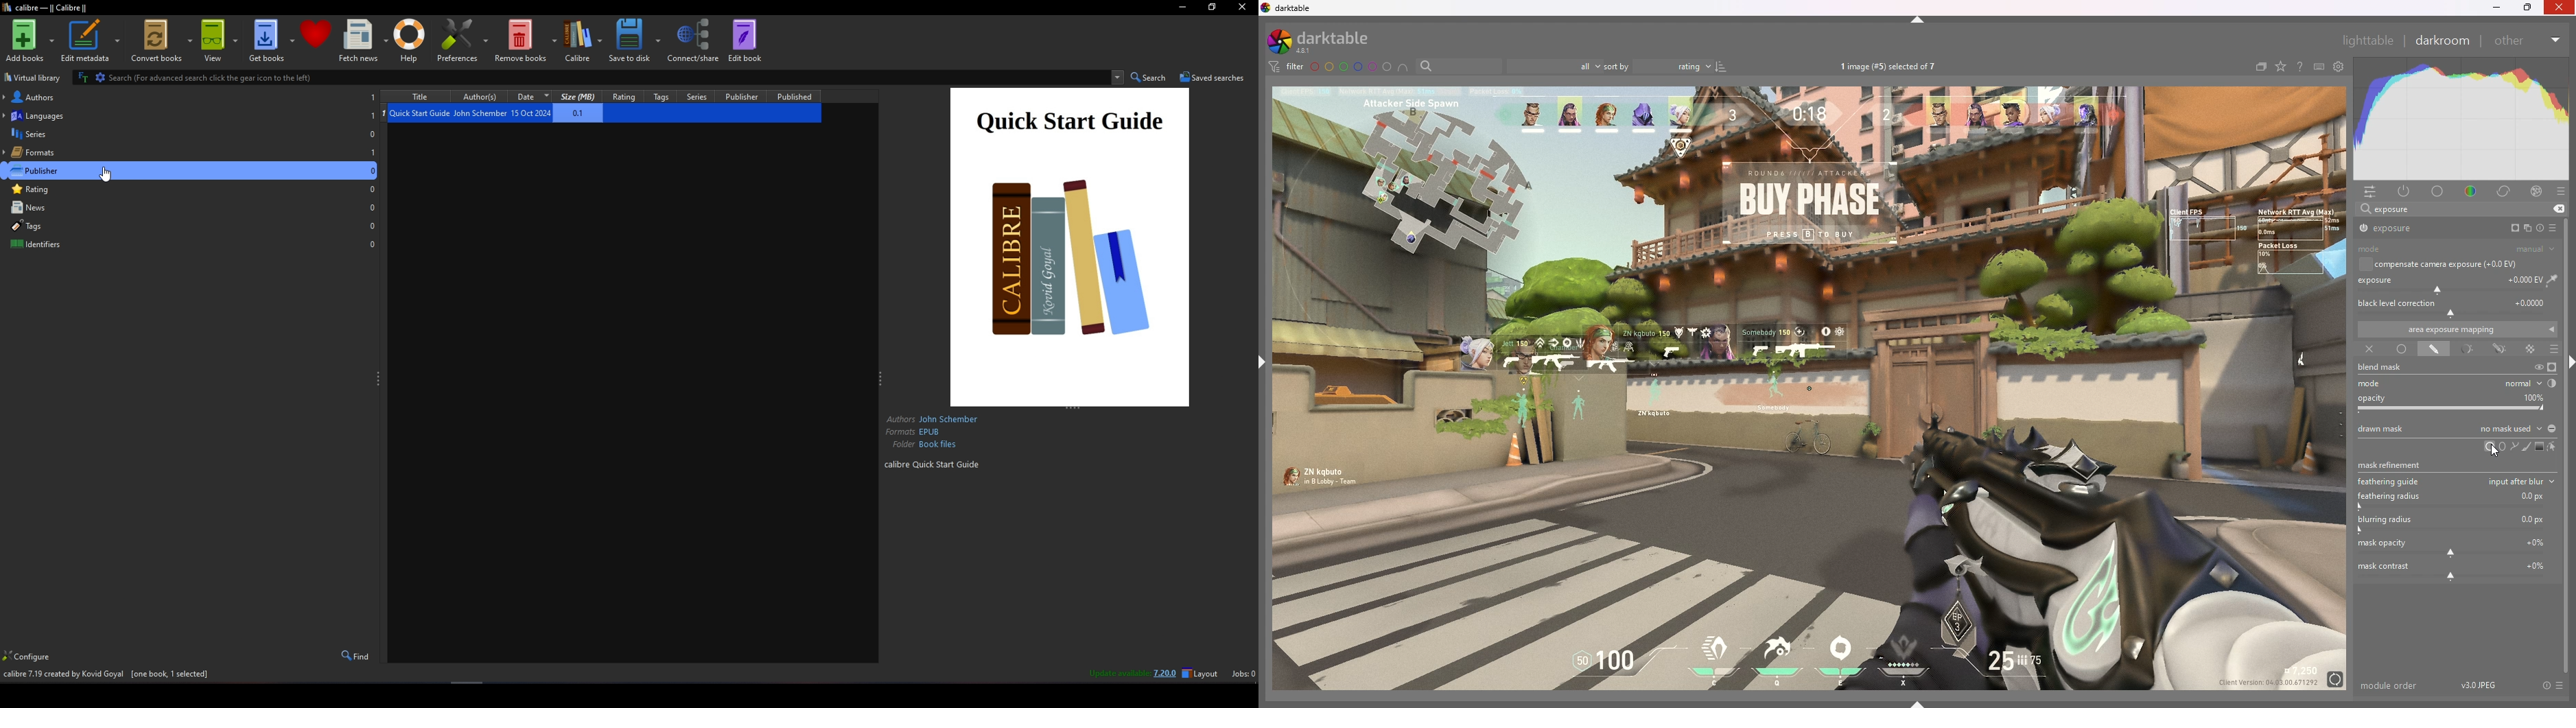 Image resolution: width=2576 pixels, height=728 pixels. I want to click on Connect/share, so click(694, 39).